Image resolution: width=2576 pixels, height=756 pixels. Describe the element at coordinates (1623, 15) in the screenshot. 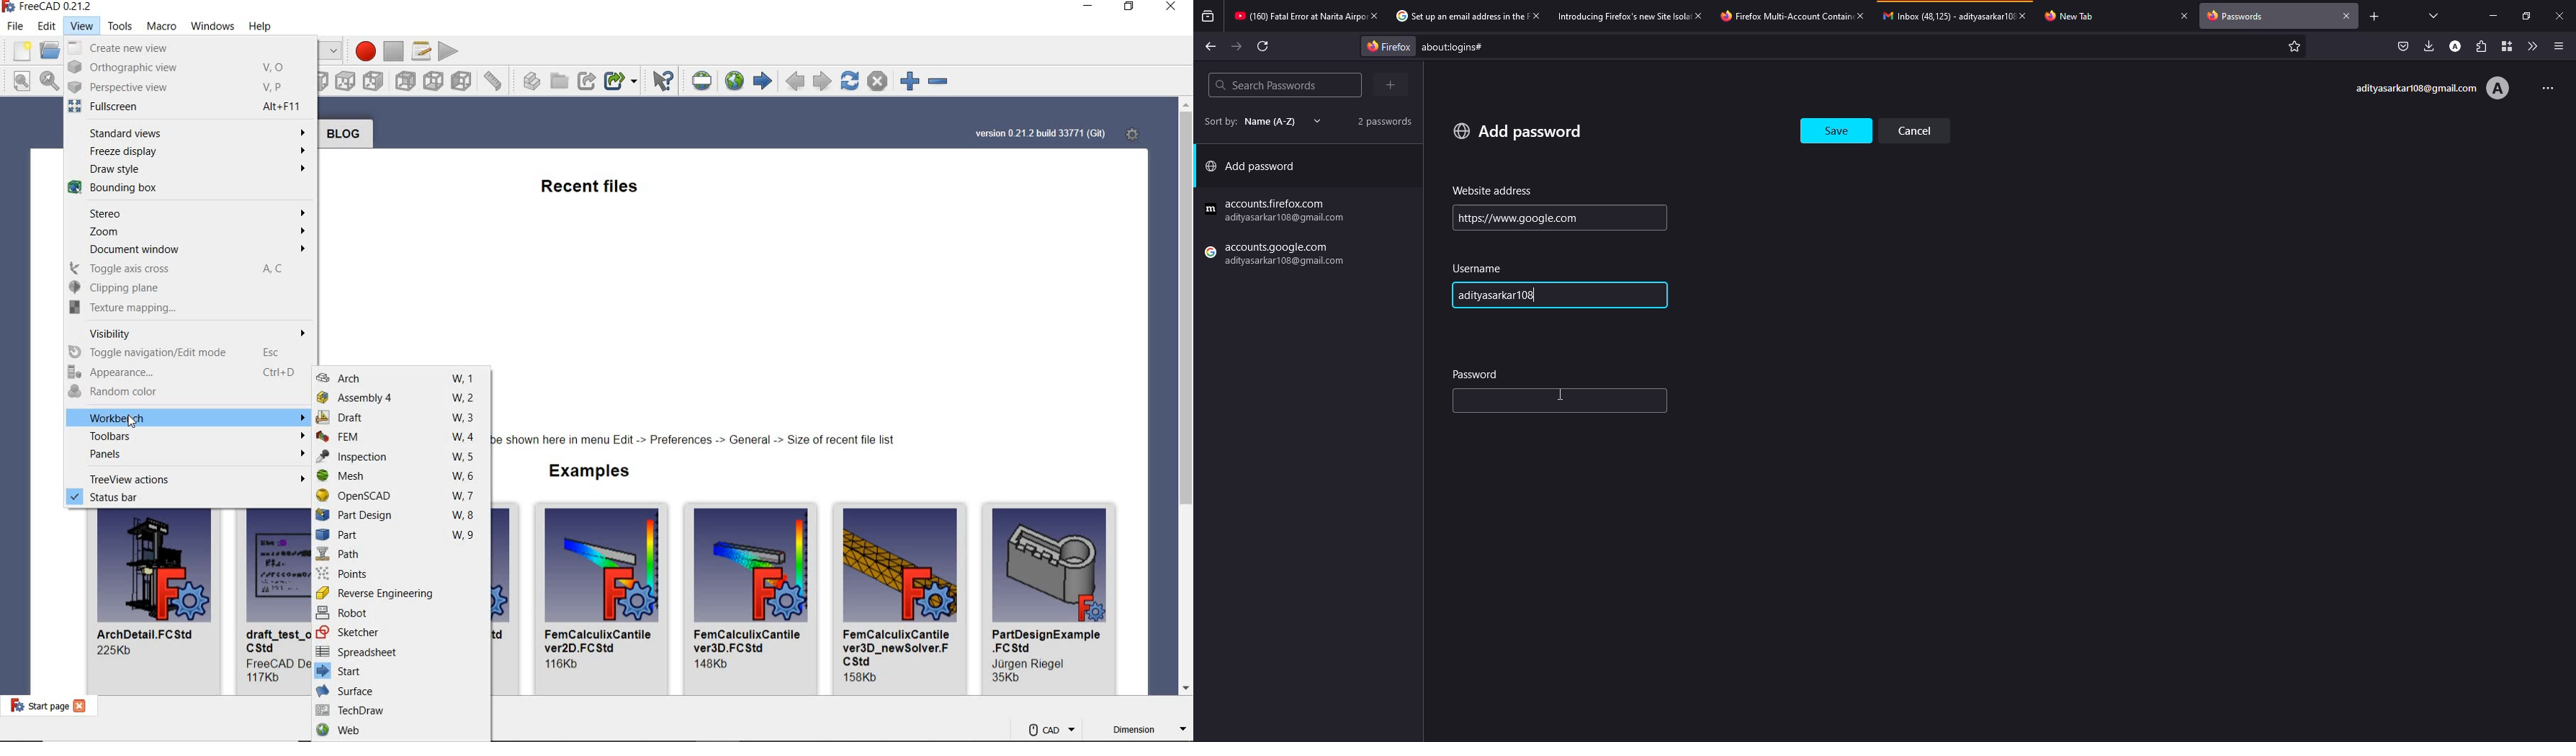

I see `tab` at that location.